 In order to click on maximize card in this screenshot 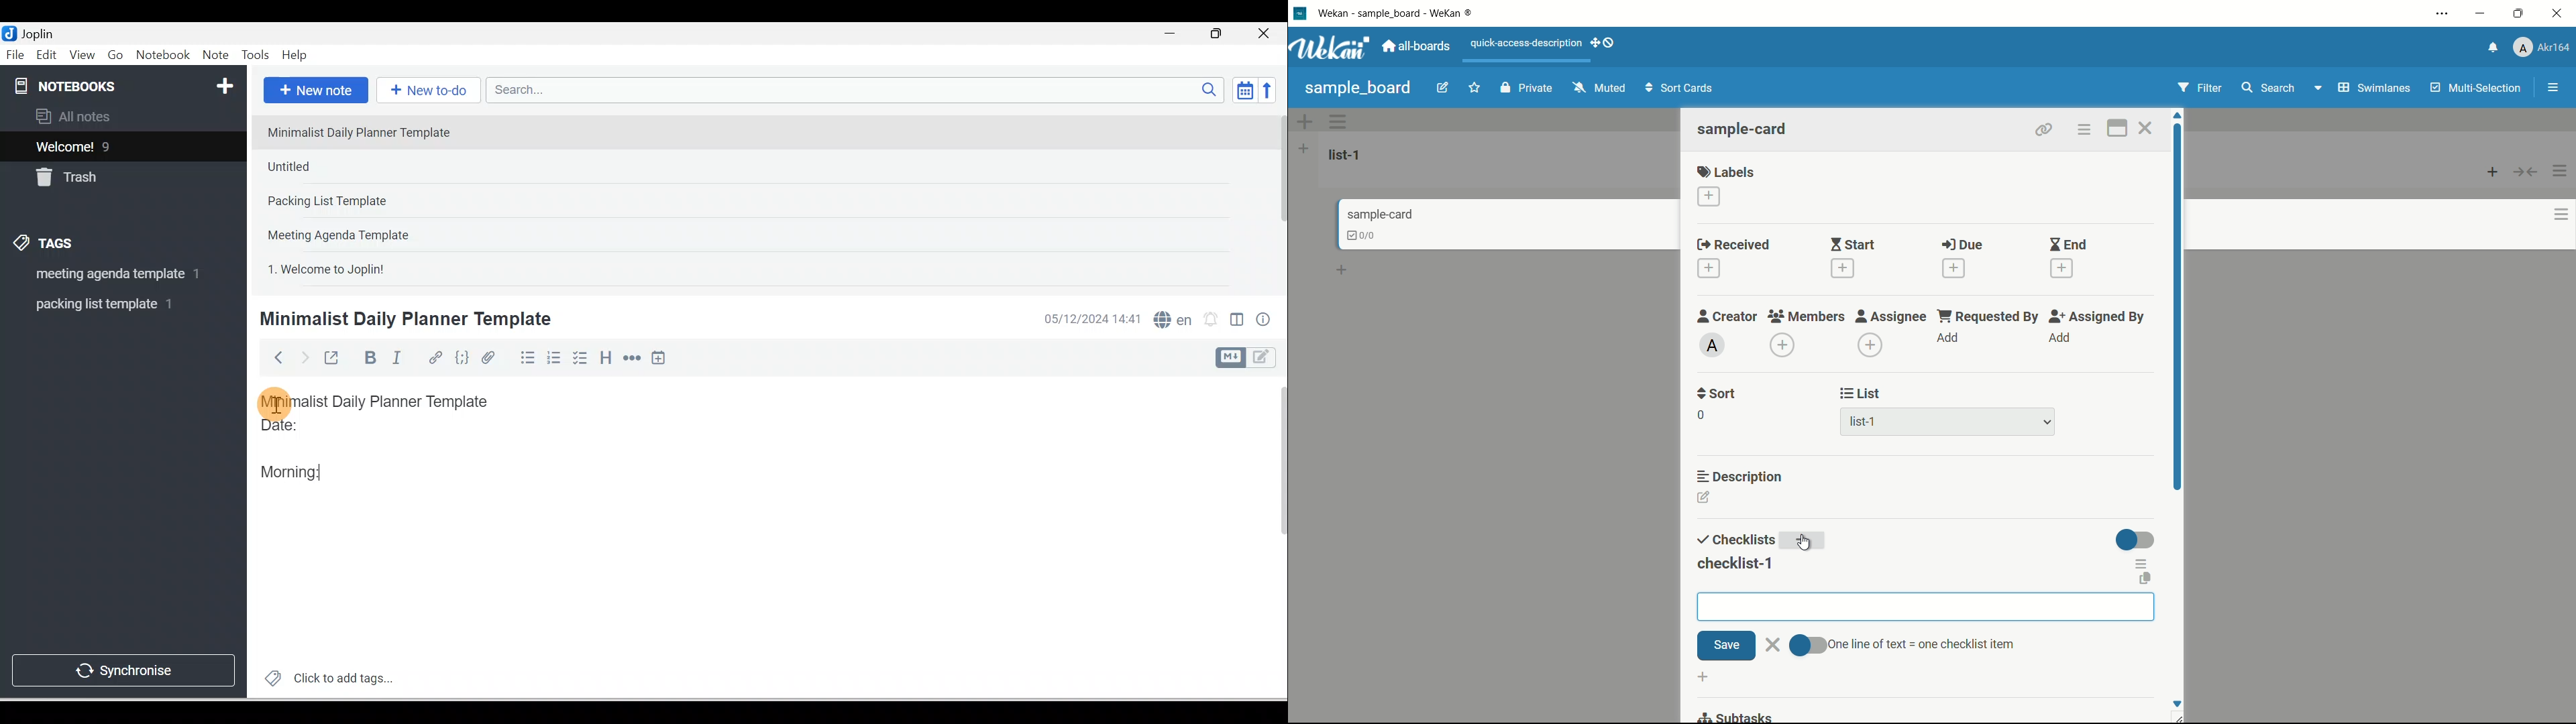, I will do `click(2116, 130)`.